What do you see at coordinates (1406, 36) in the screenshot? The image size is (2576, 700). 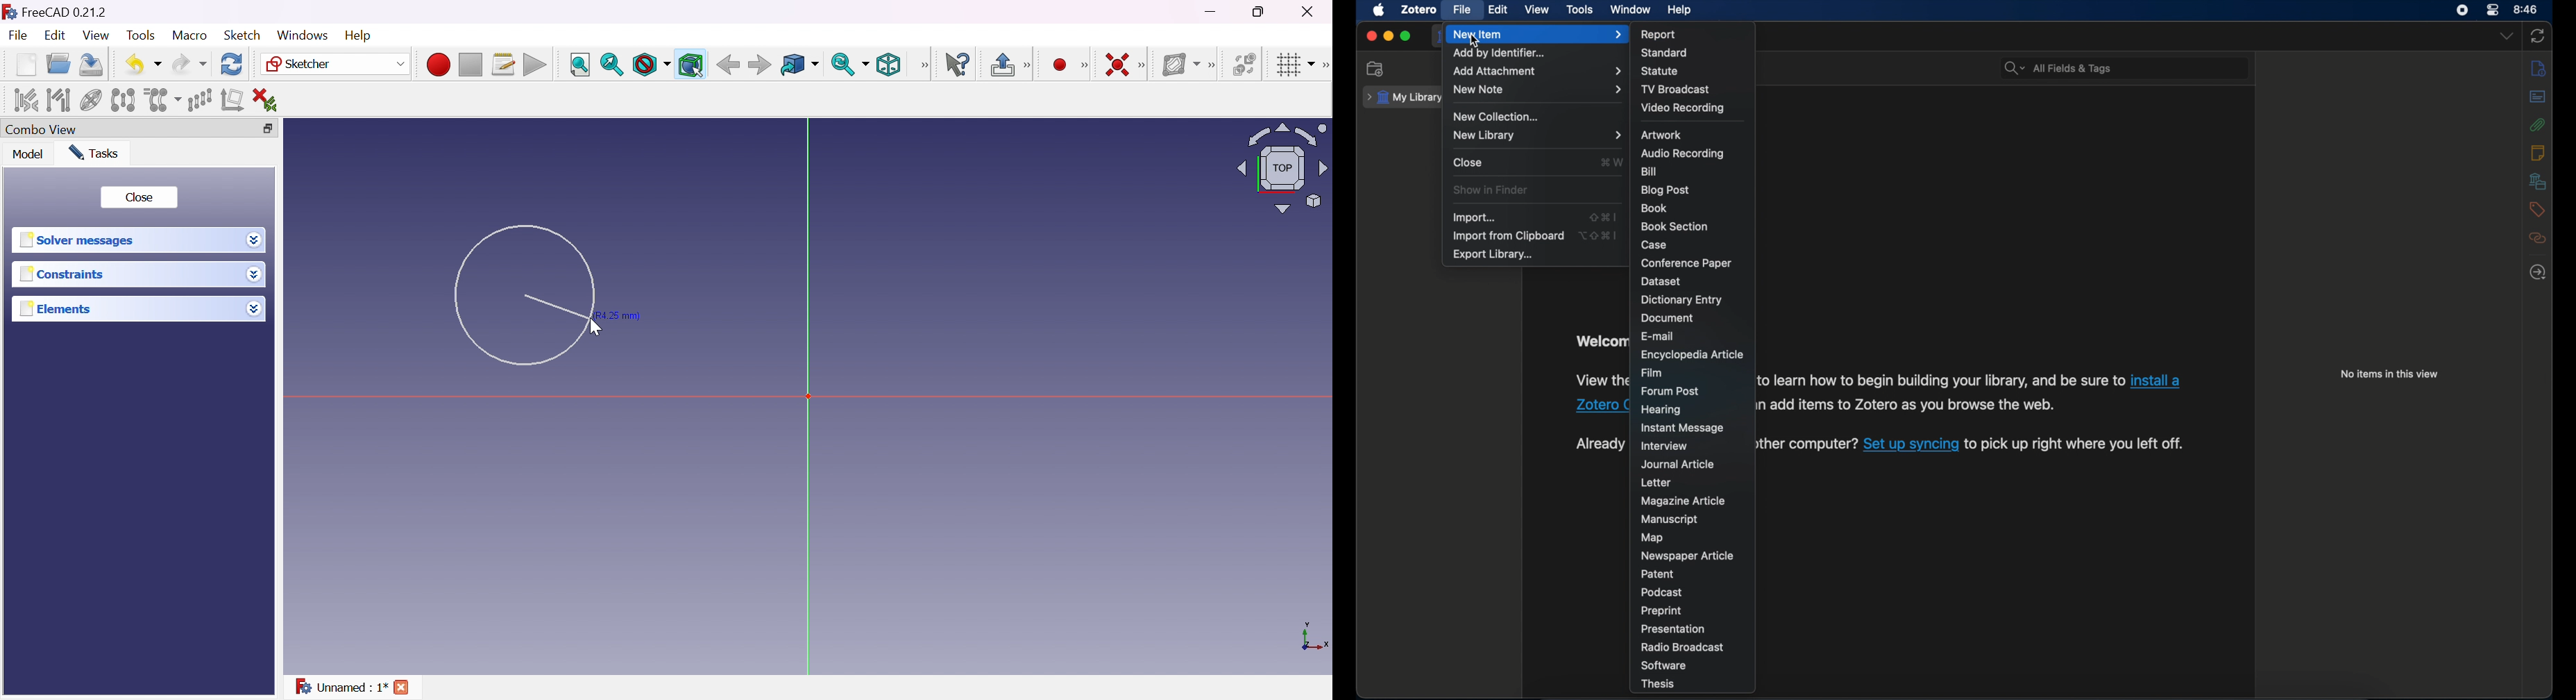 I see `maximize` at bounding box center [1406, 36].